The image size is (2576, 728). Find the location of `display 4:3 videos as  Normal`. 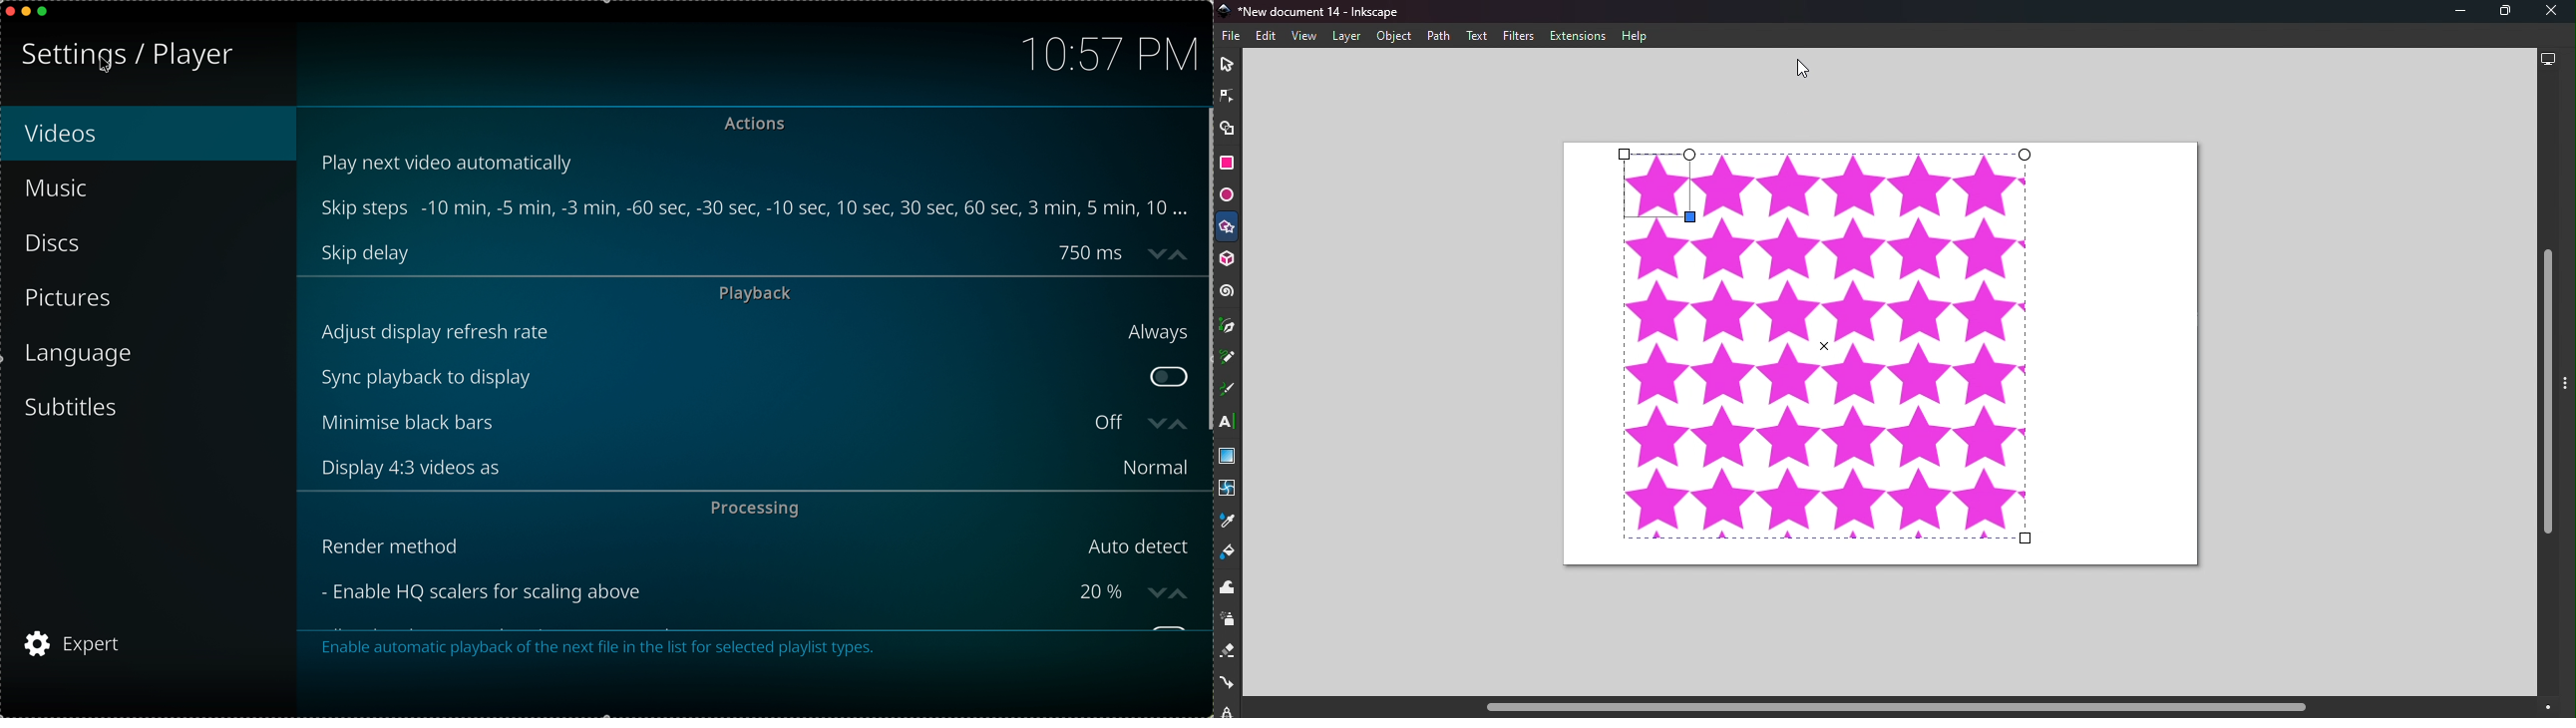

display 4:3 videos as  Normal is located at coordinates (760, 467).